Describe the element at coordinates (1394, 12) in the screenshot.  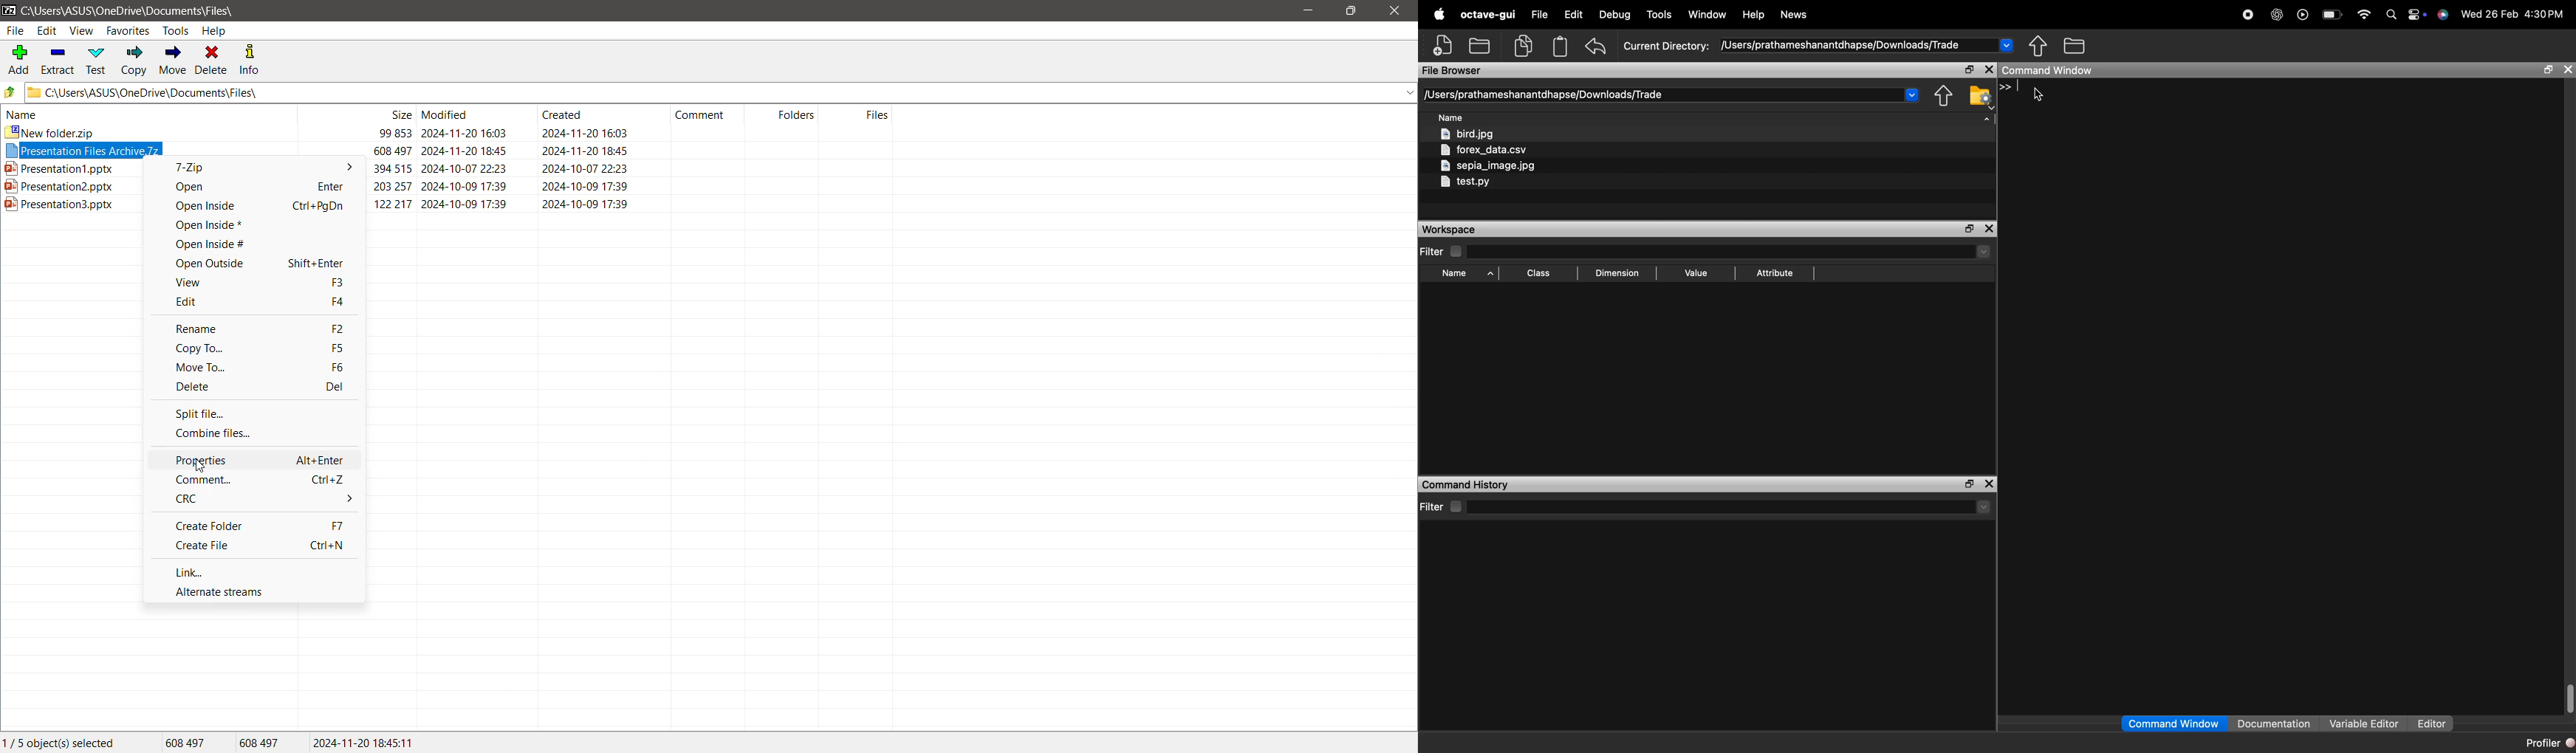
I see `Close` at that location.